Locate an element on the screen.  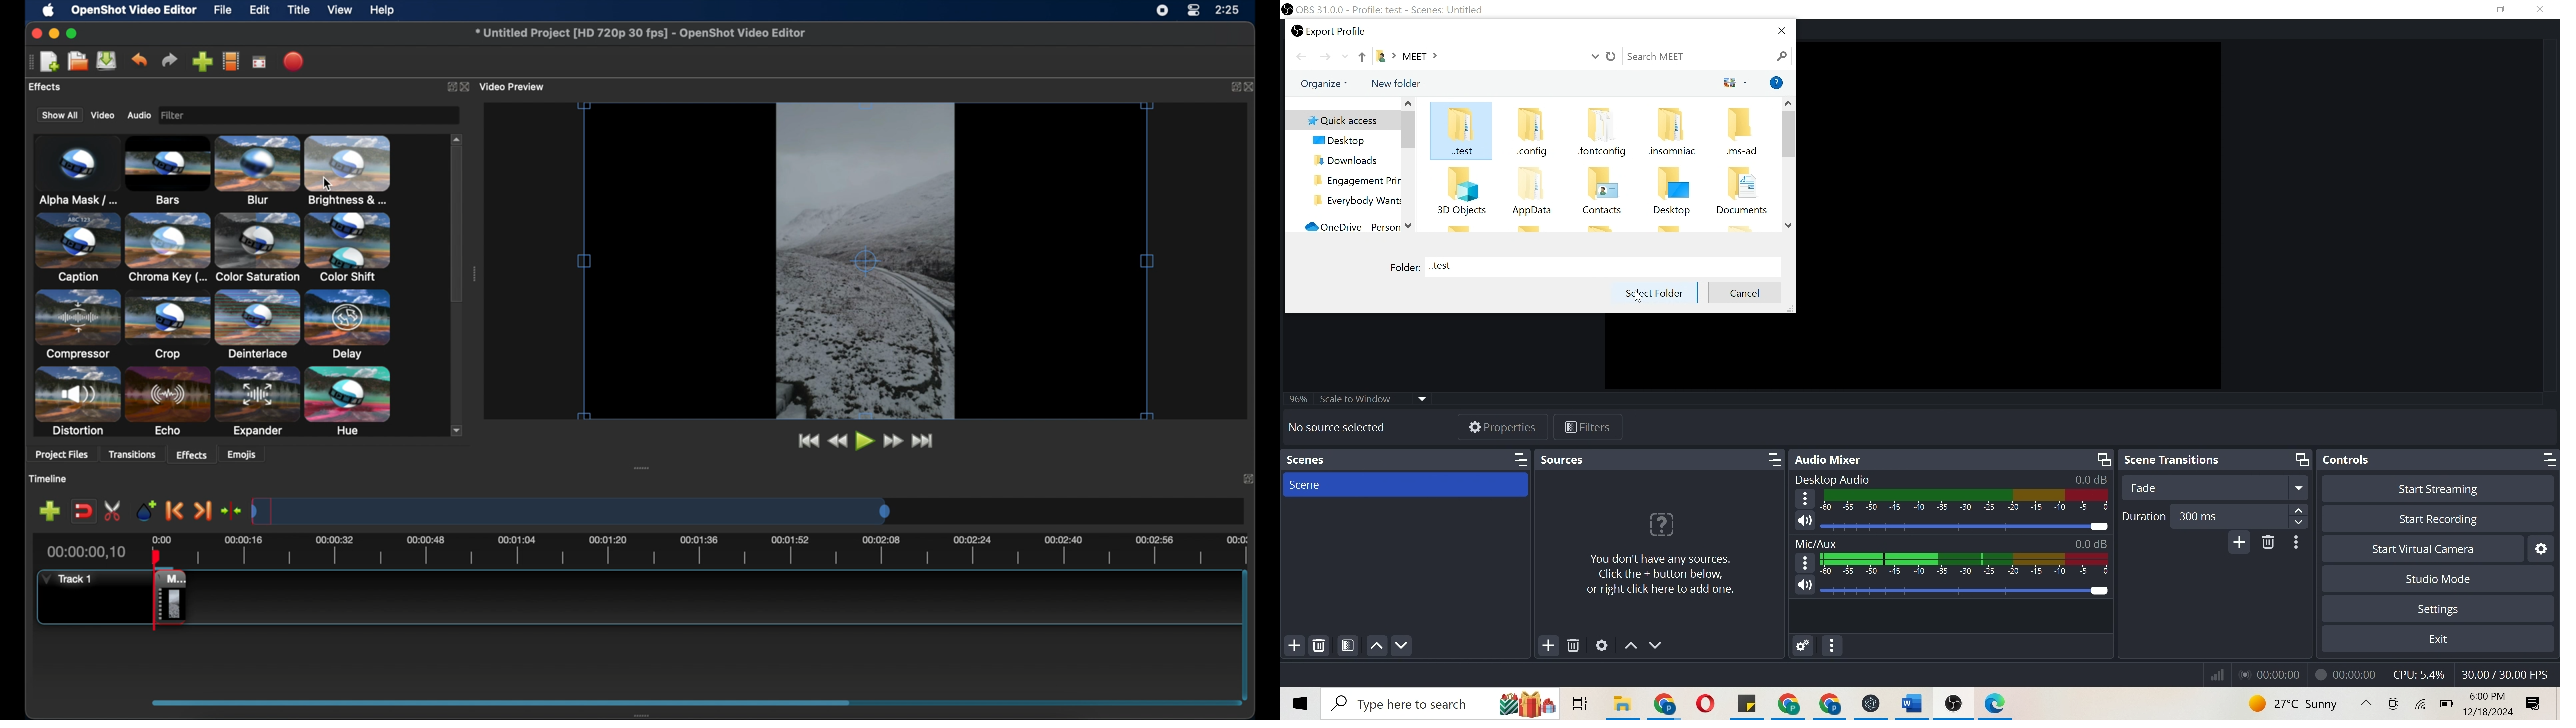
300 ms is located at coordinates (2244, 517).